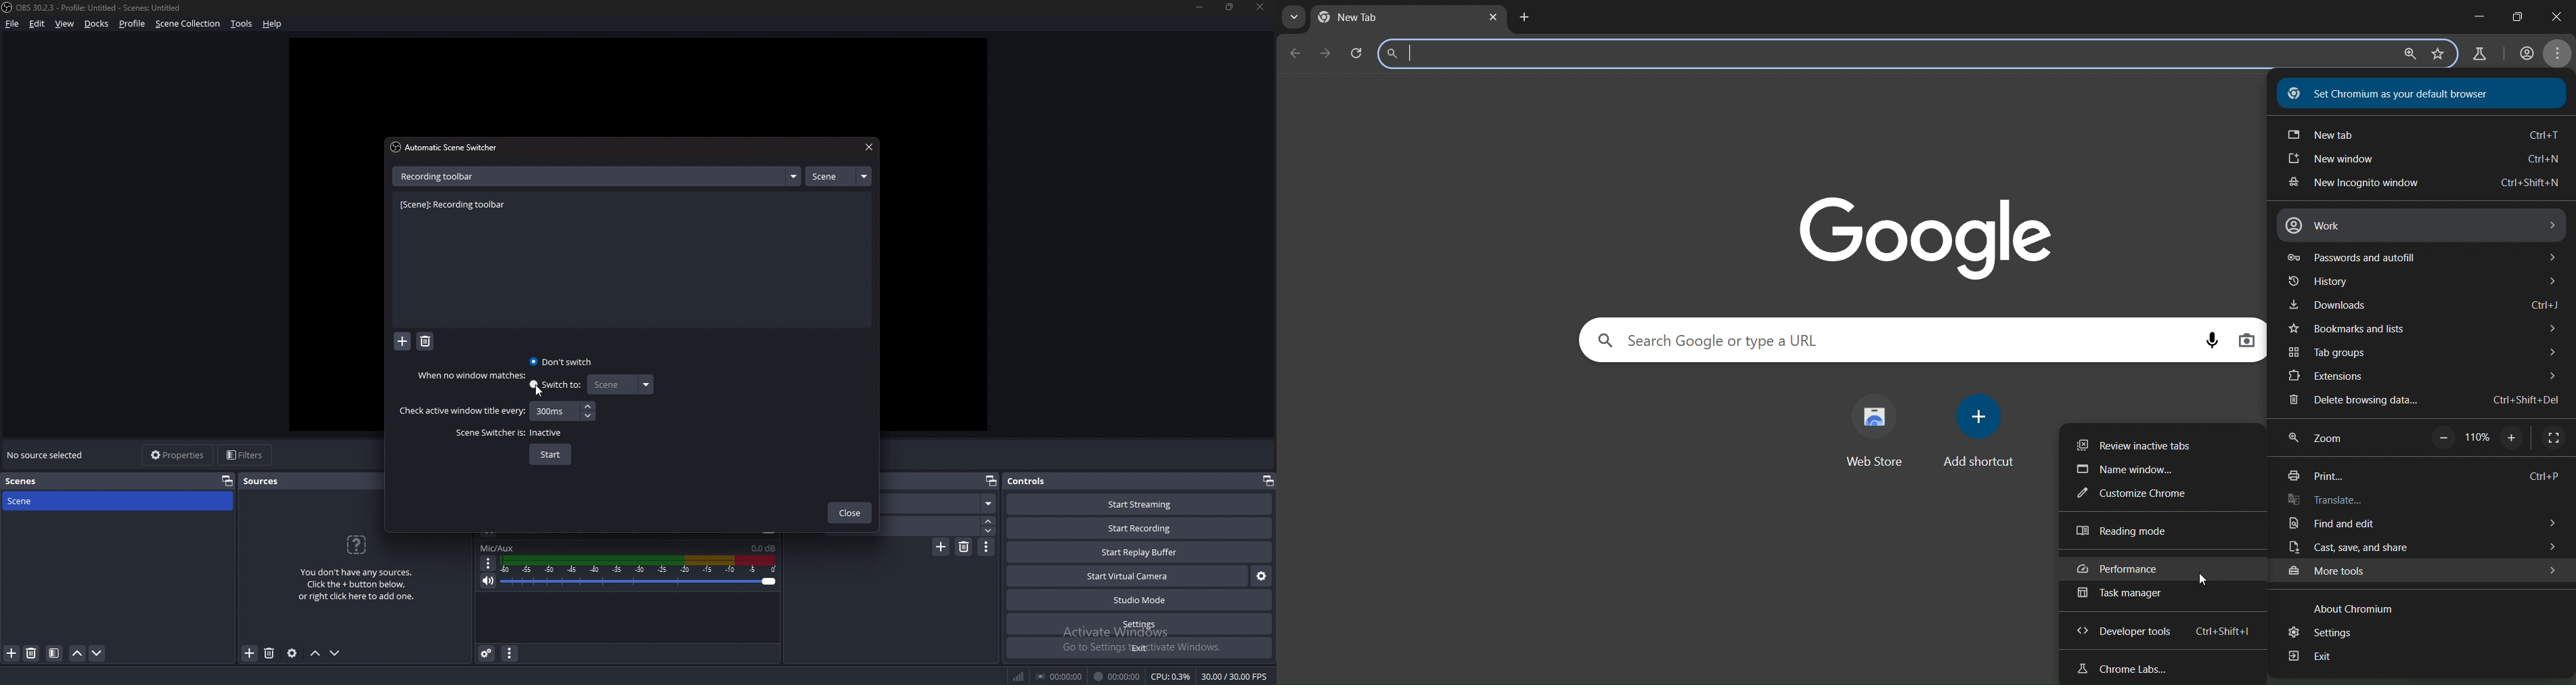  Describe the element at coordinates (1236, 676) in the screenshot. I see `fps` at that location.